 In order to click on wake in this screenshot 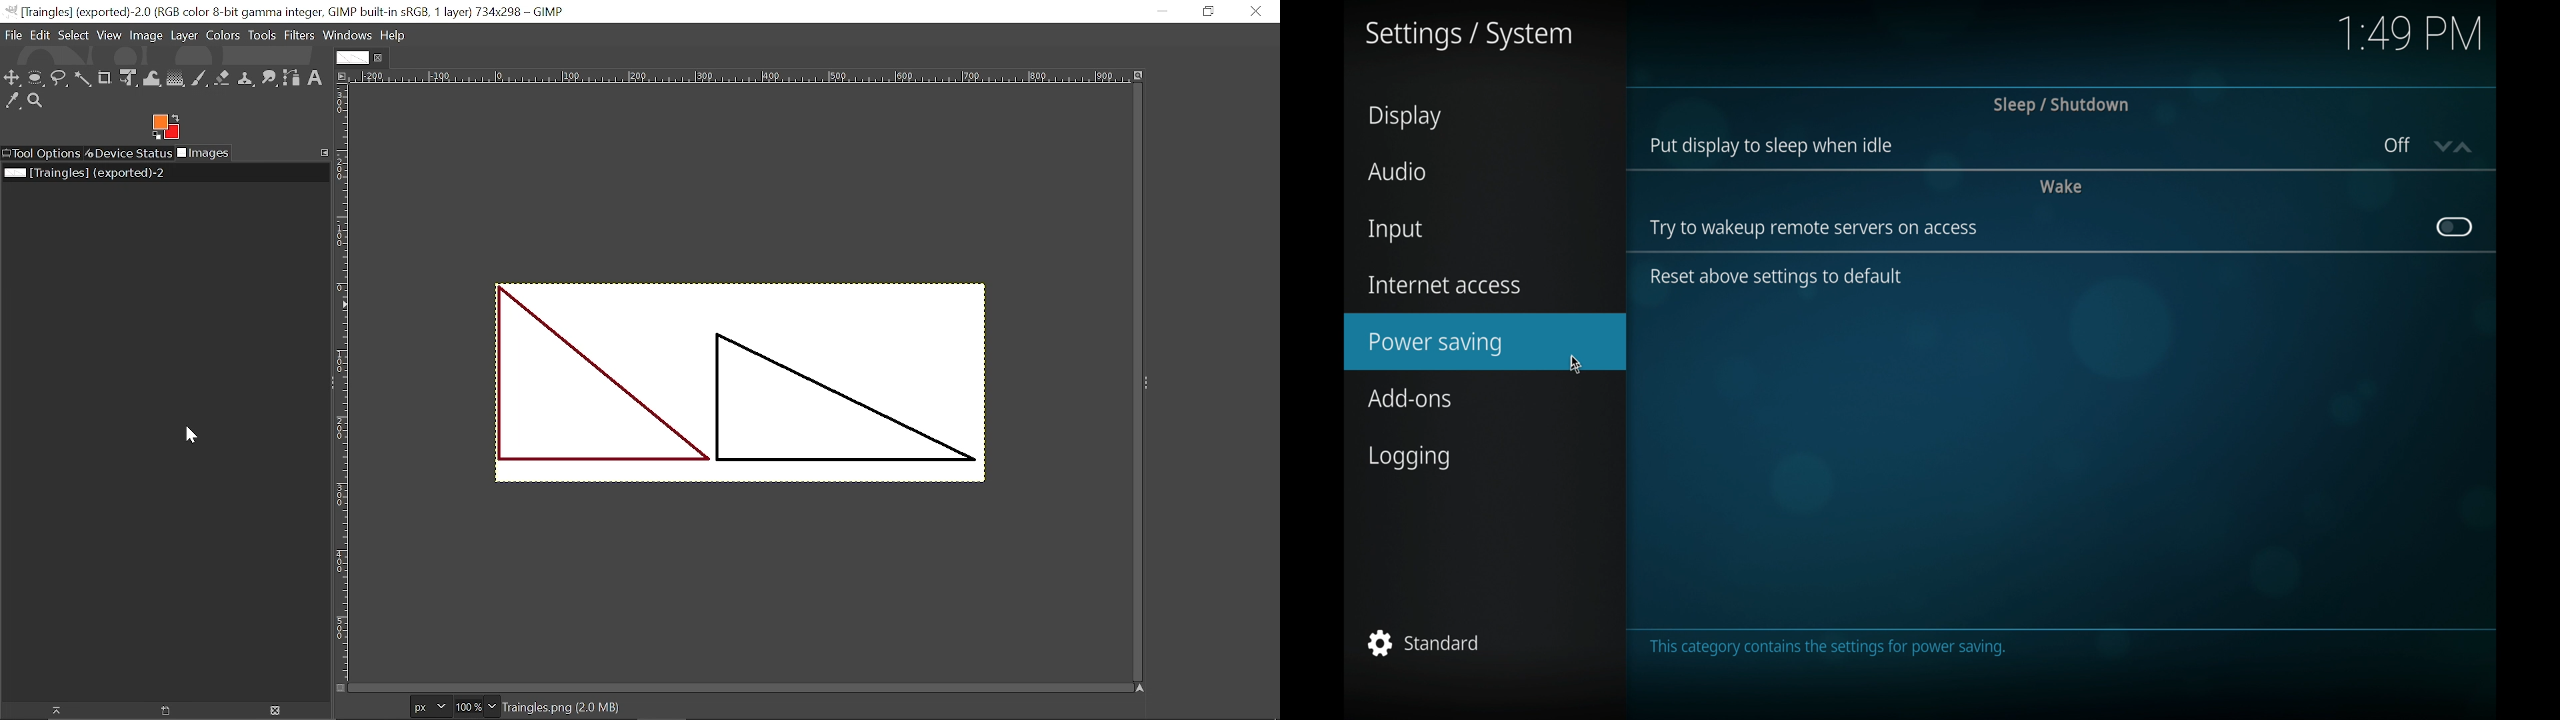, I will do `click(2061, 185)`.